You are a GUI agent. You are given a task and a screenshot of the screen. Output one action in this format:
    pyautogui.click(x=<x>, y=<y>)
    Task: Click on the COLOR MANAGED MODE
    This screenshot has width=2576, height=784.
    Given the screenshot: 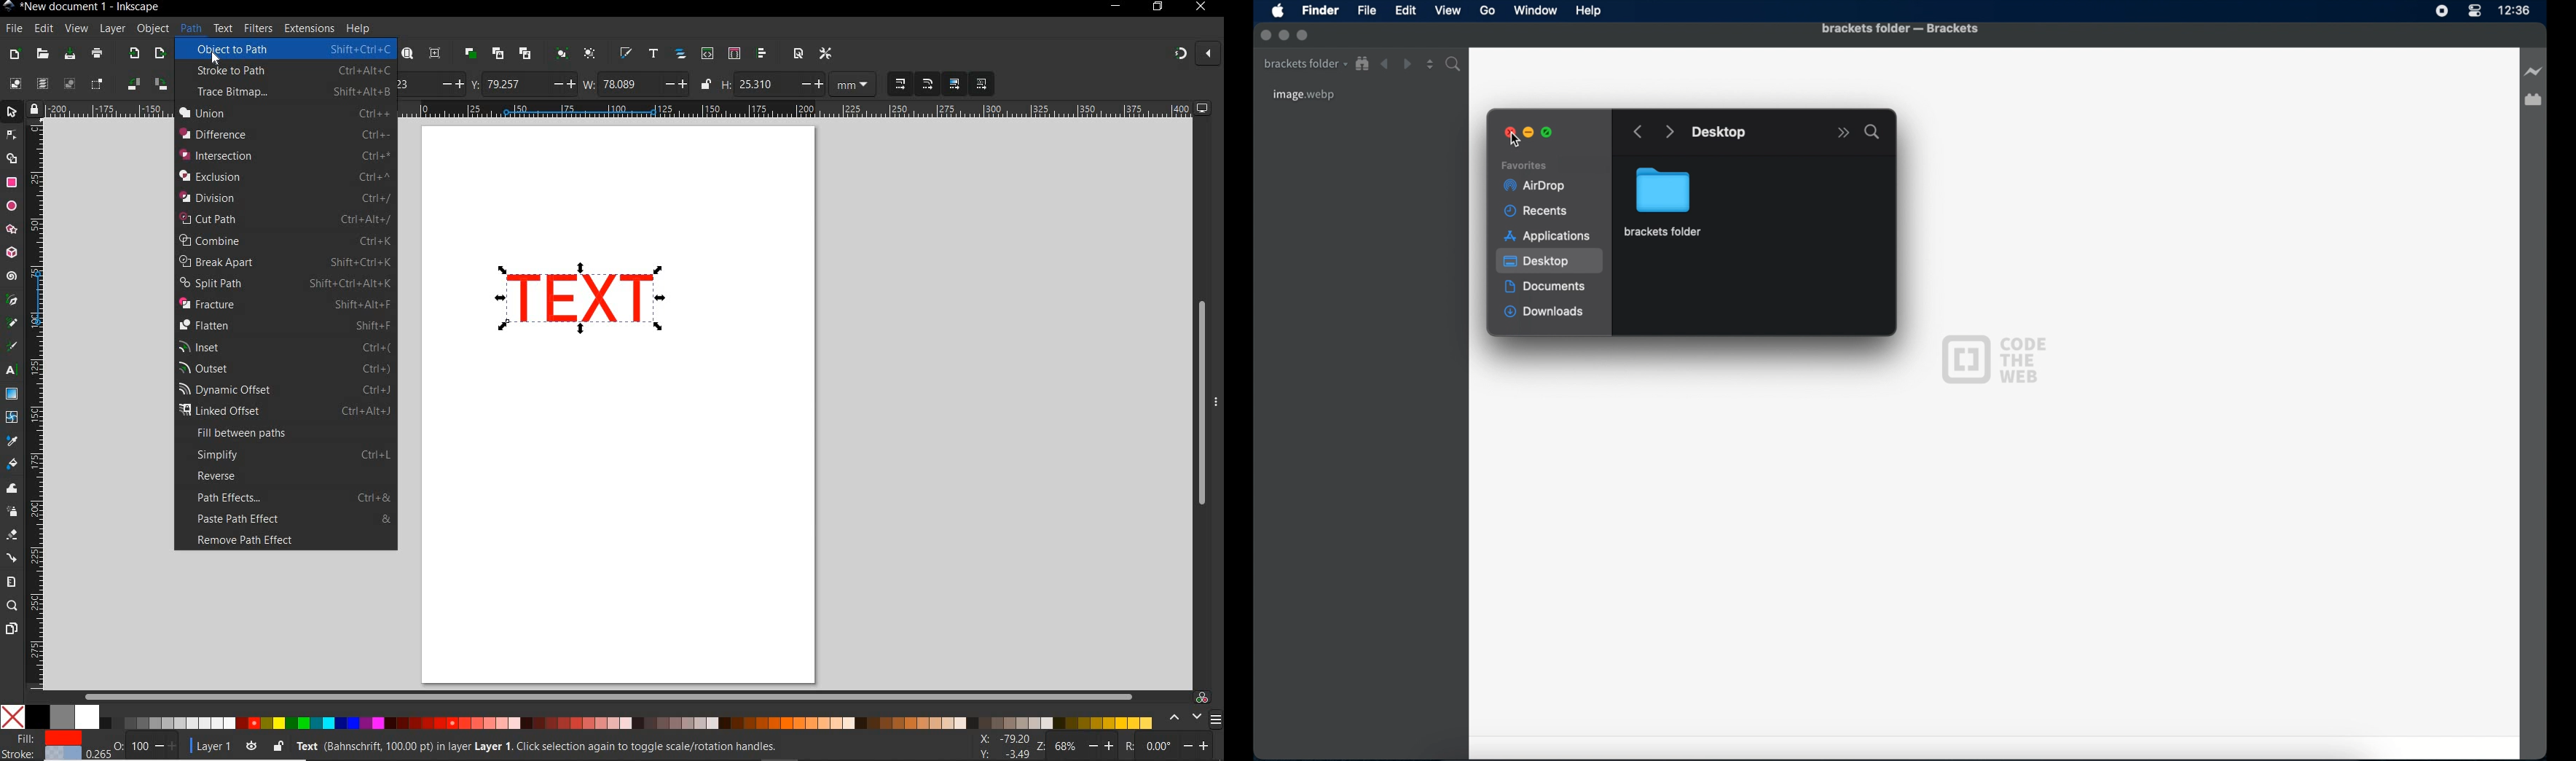 What is the action you would take?
    pyautogui.click(x=1193, y=709)
    